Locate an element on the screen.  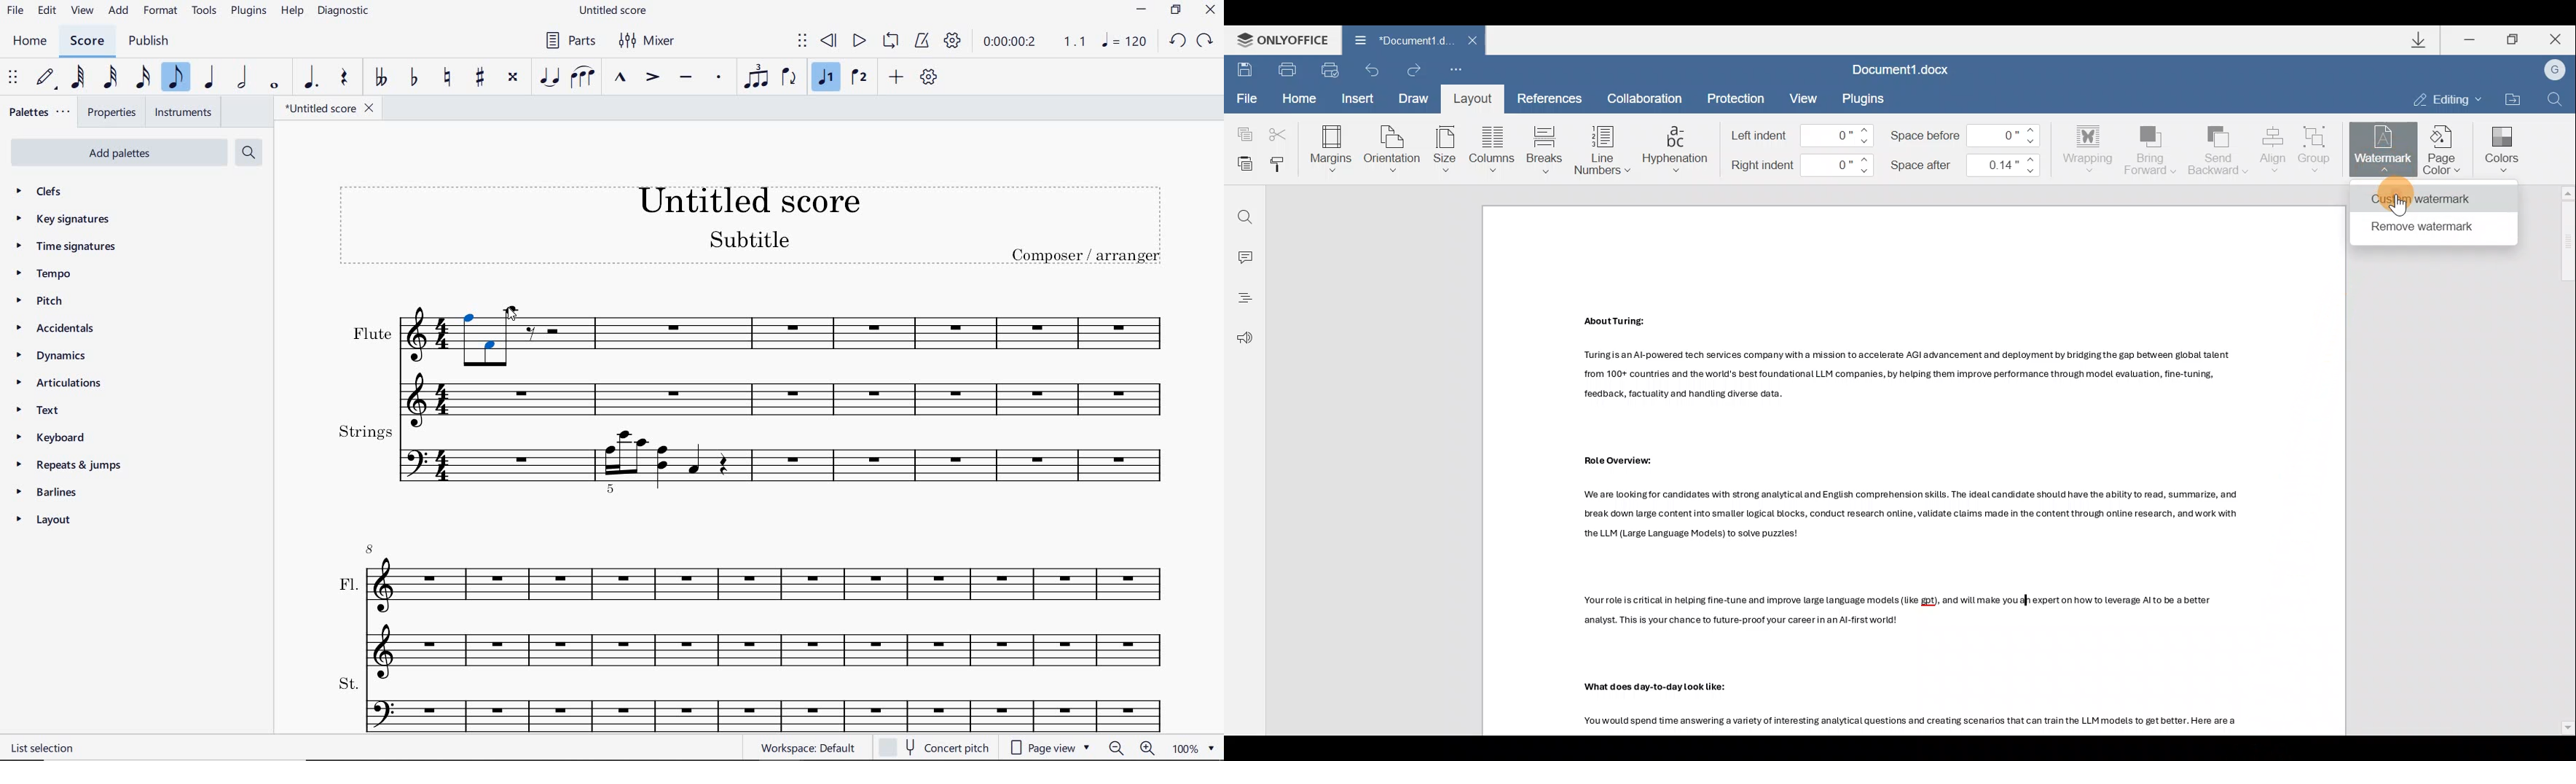
 is located at coordinates (1910, 514).